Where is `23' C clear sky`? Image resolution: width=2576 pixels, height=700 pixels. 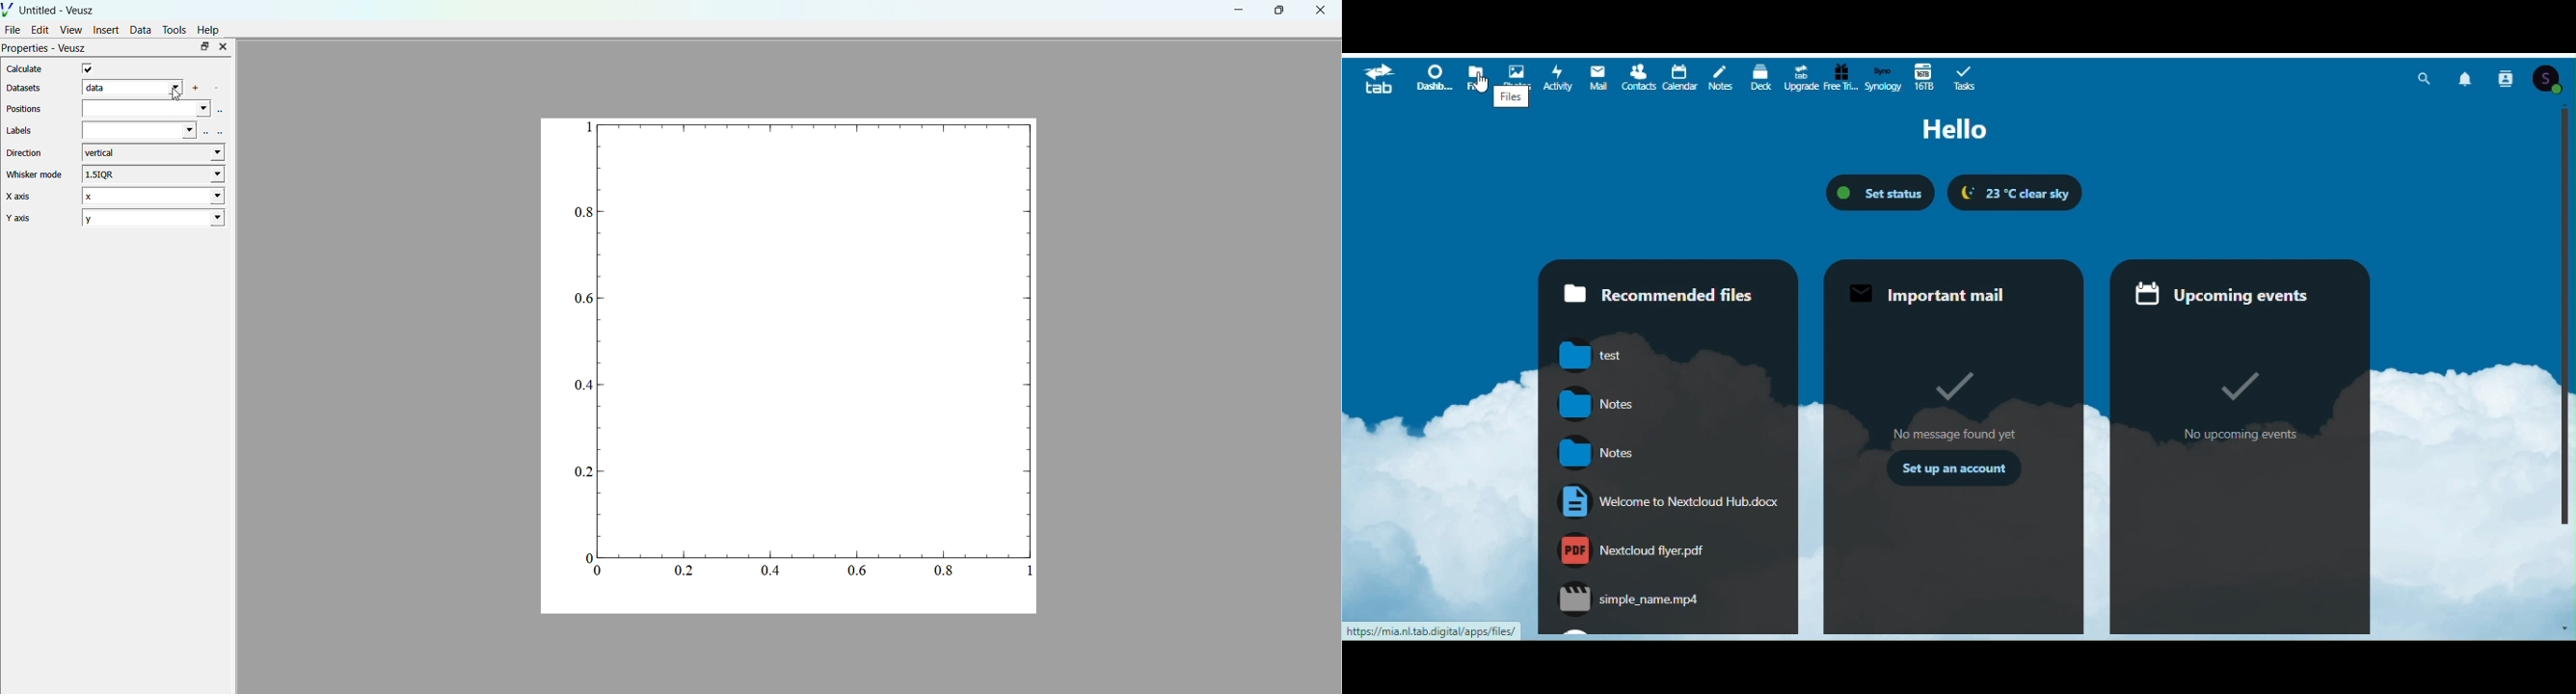 23' C clear sky is located at coordinates (2015, 193).